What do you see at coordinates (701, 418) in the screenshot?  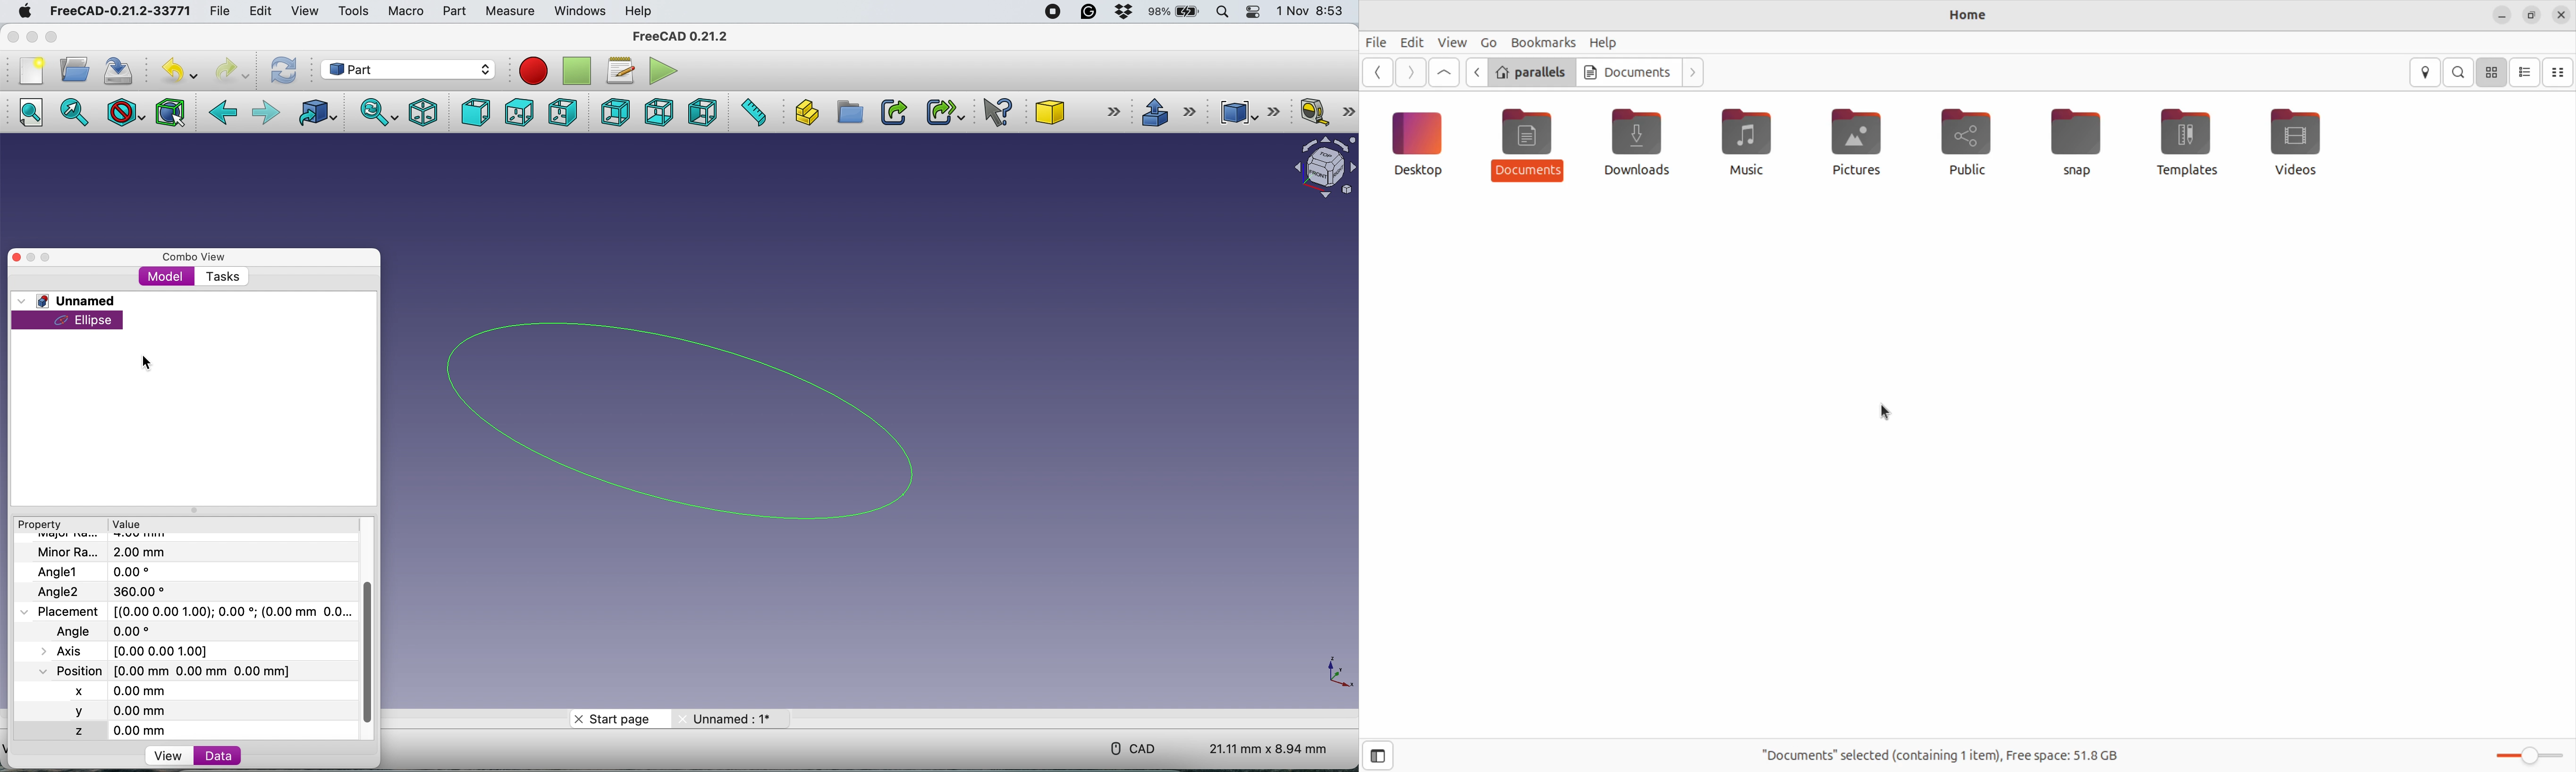 I see `ellipse` at bounding box center [701, 418].